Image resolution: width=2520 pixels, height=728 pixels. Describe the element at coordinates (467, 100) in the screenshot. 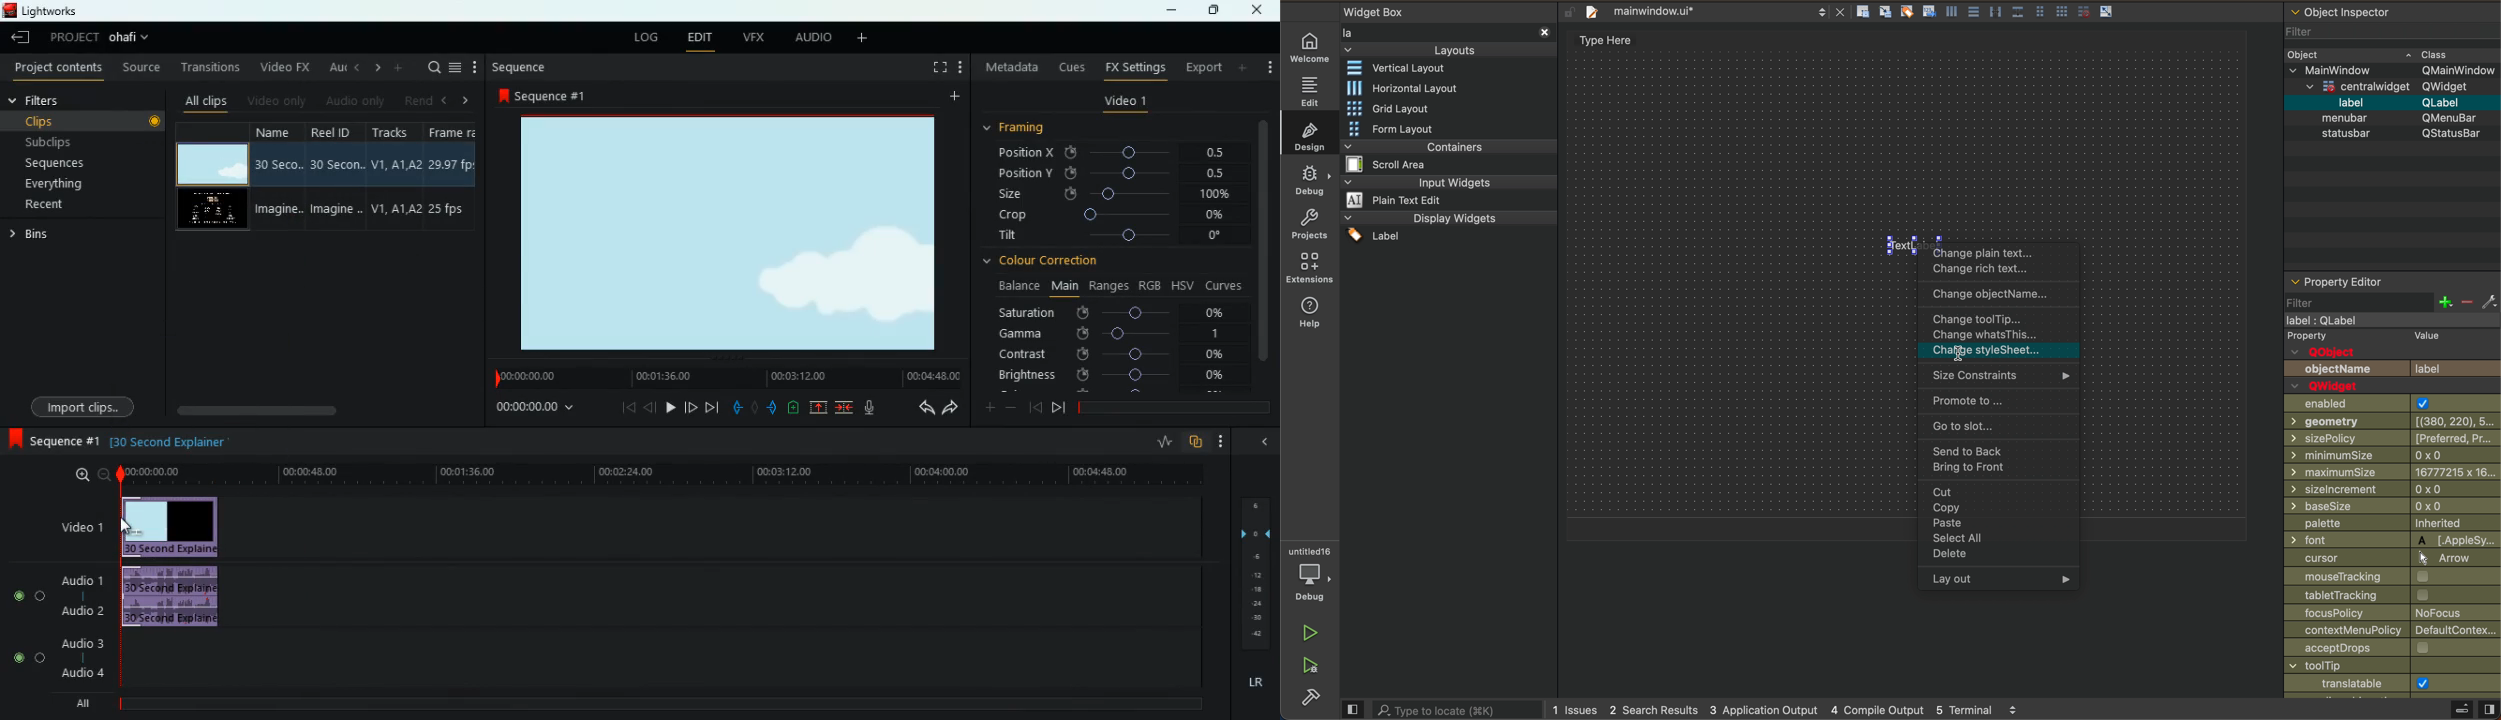

I see `right` at that location.